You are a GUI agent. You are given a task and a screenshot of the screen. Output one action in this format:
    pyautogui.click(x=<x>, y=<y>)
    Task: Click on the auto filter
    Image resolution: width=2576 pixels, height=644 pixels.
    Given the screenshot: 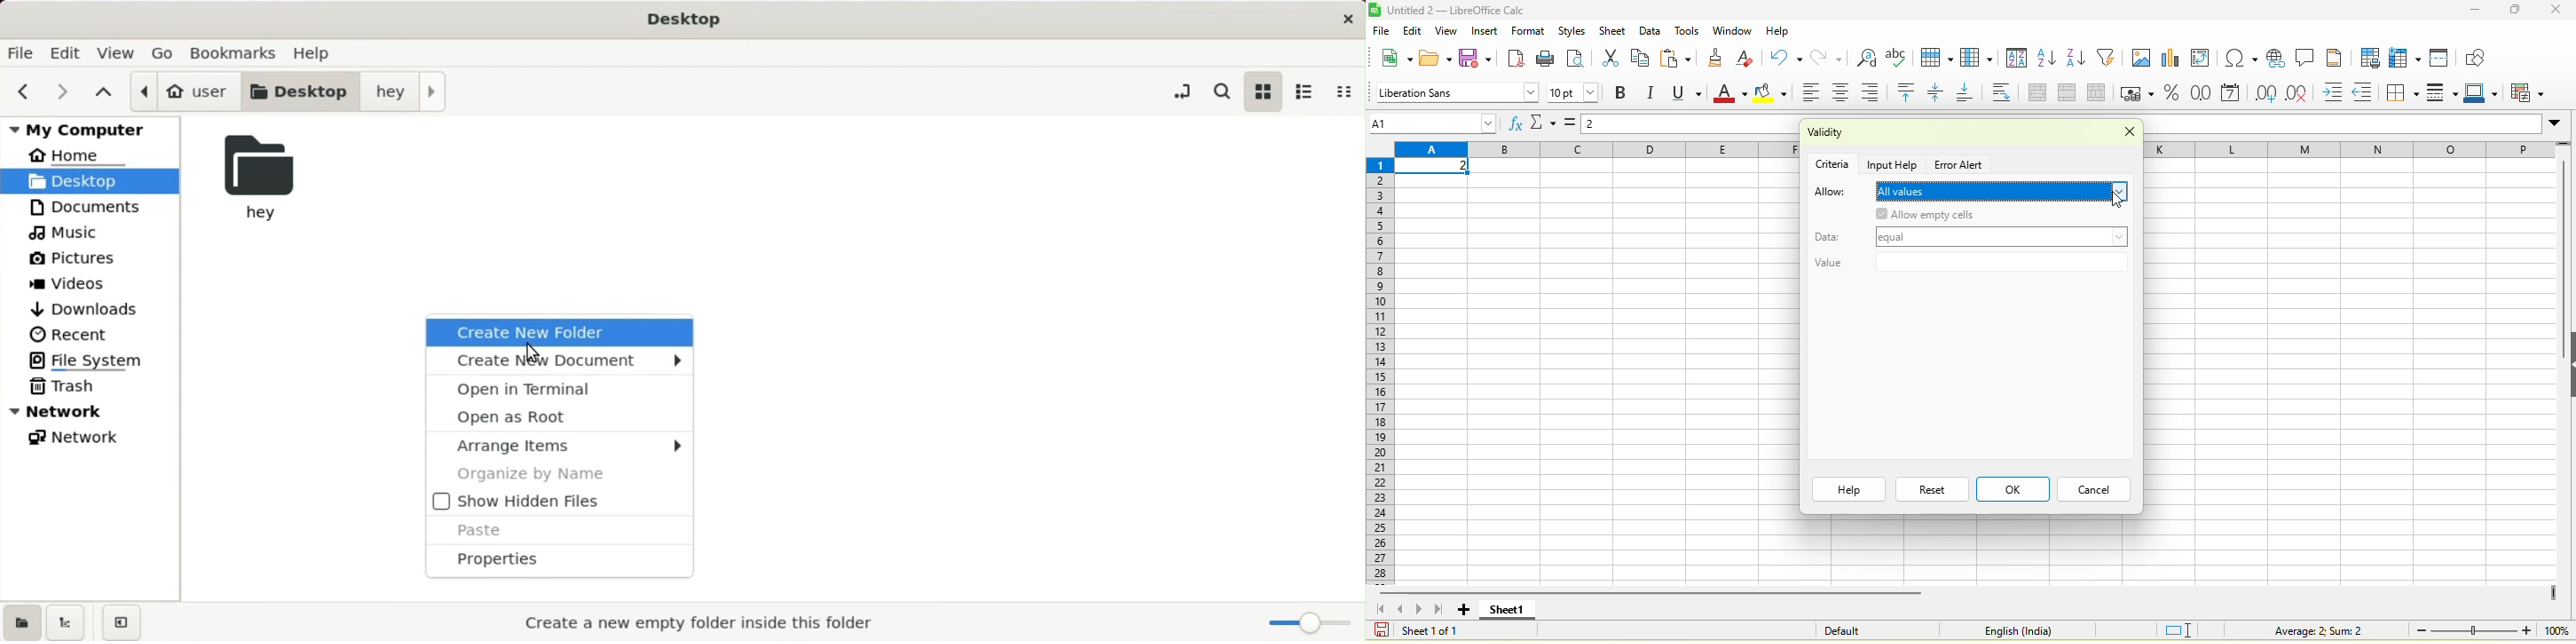 What is the action you would take?
    pyautogui.click(x=2109, y=57)
    